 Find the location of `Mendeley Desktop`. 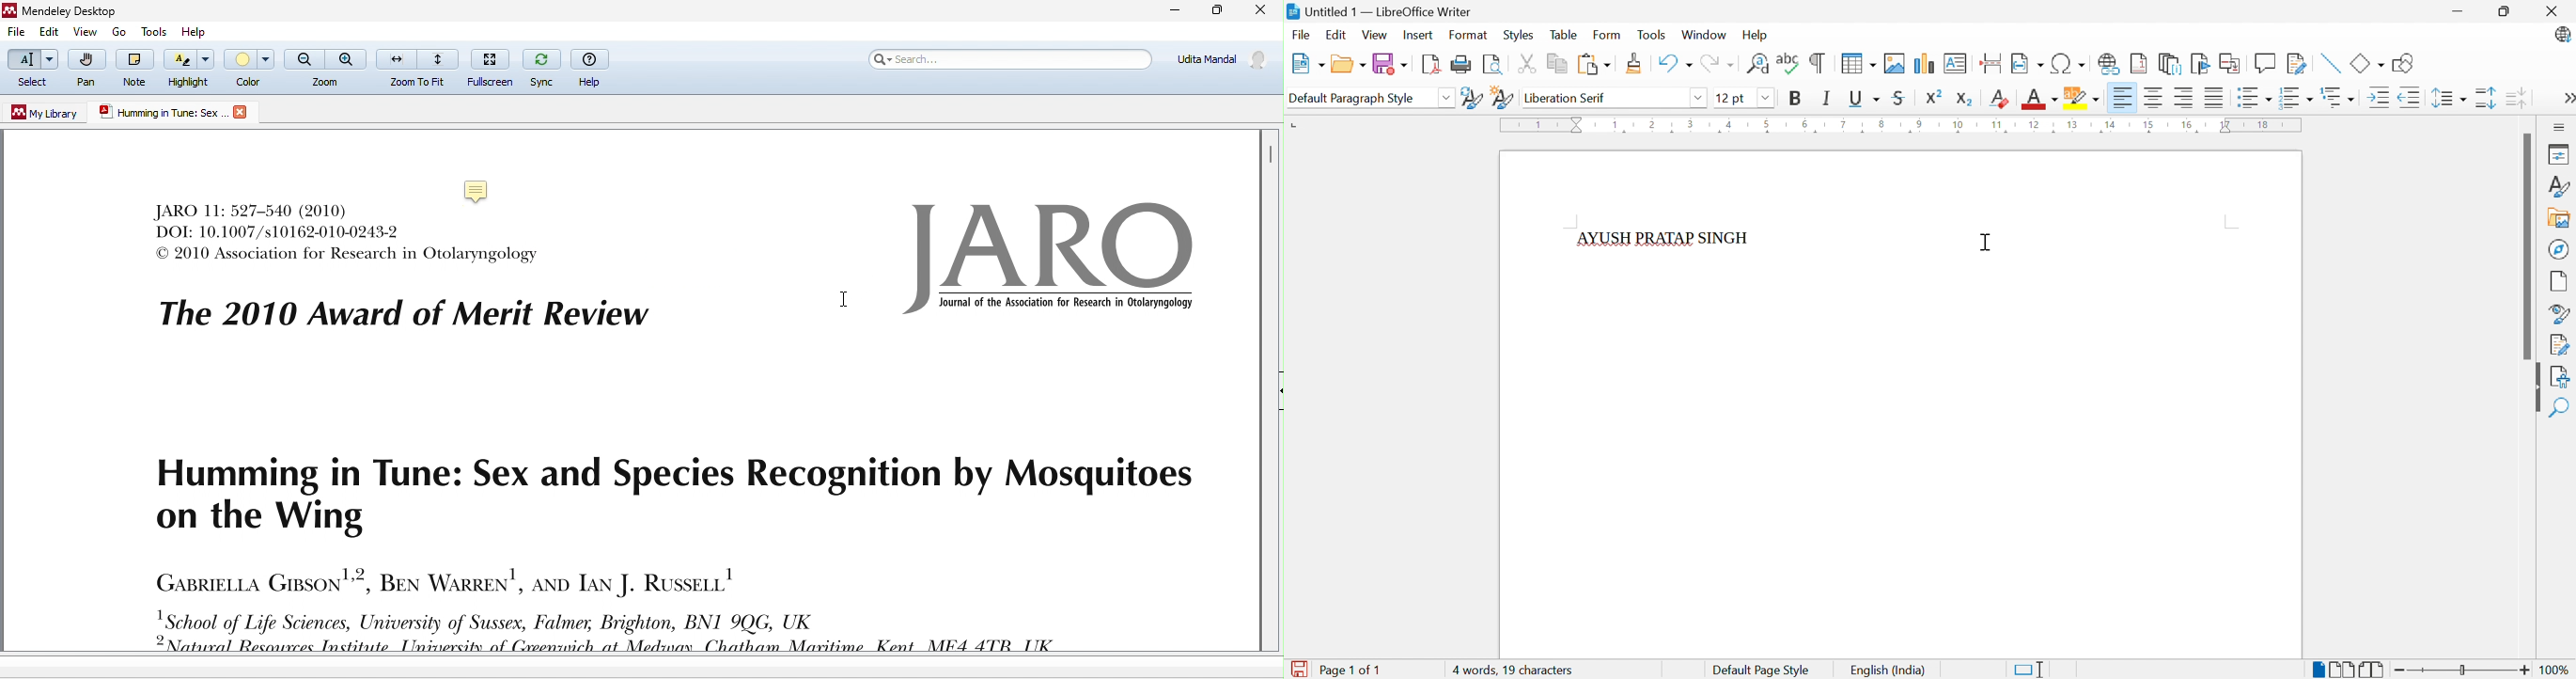

Mendeley Desktop is located at coordinates (85, 10).